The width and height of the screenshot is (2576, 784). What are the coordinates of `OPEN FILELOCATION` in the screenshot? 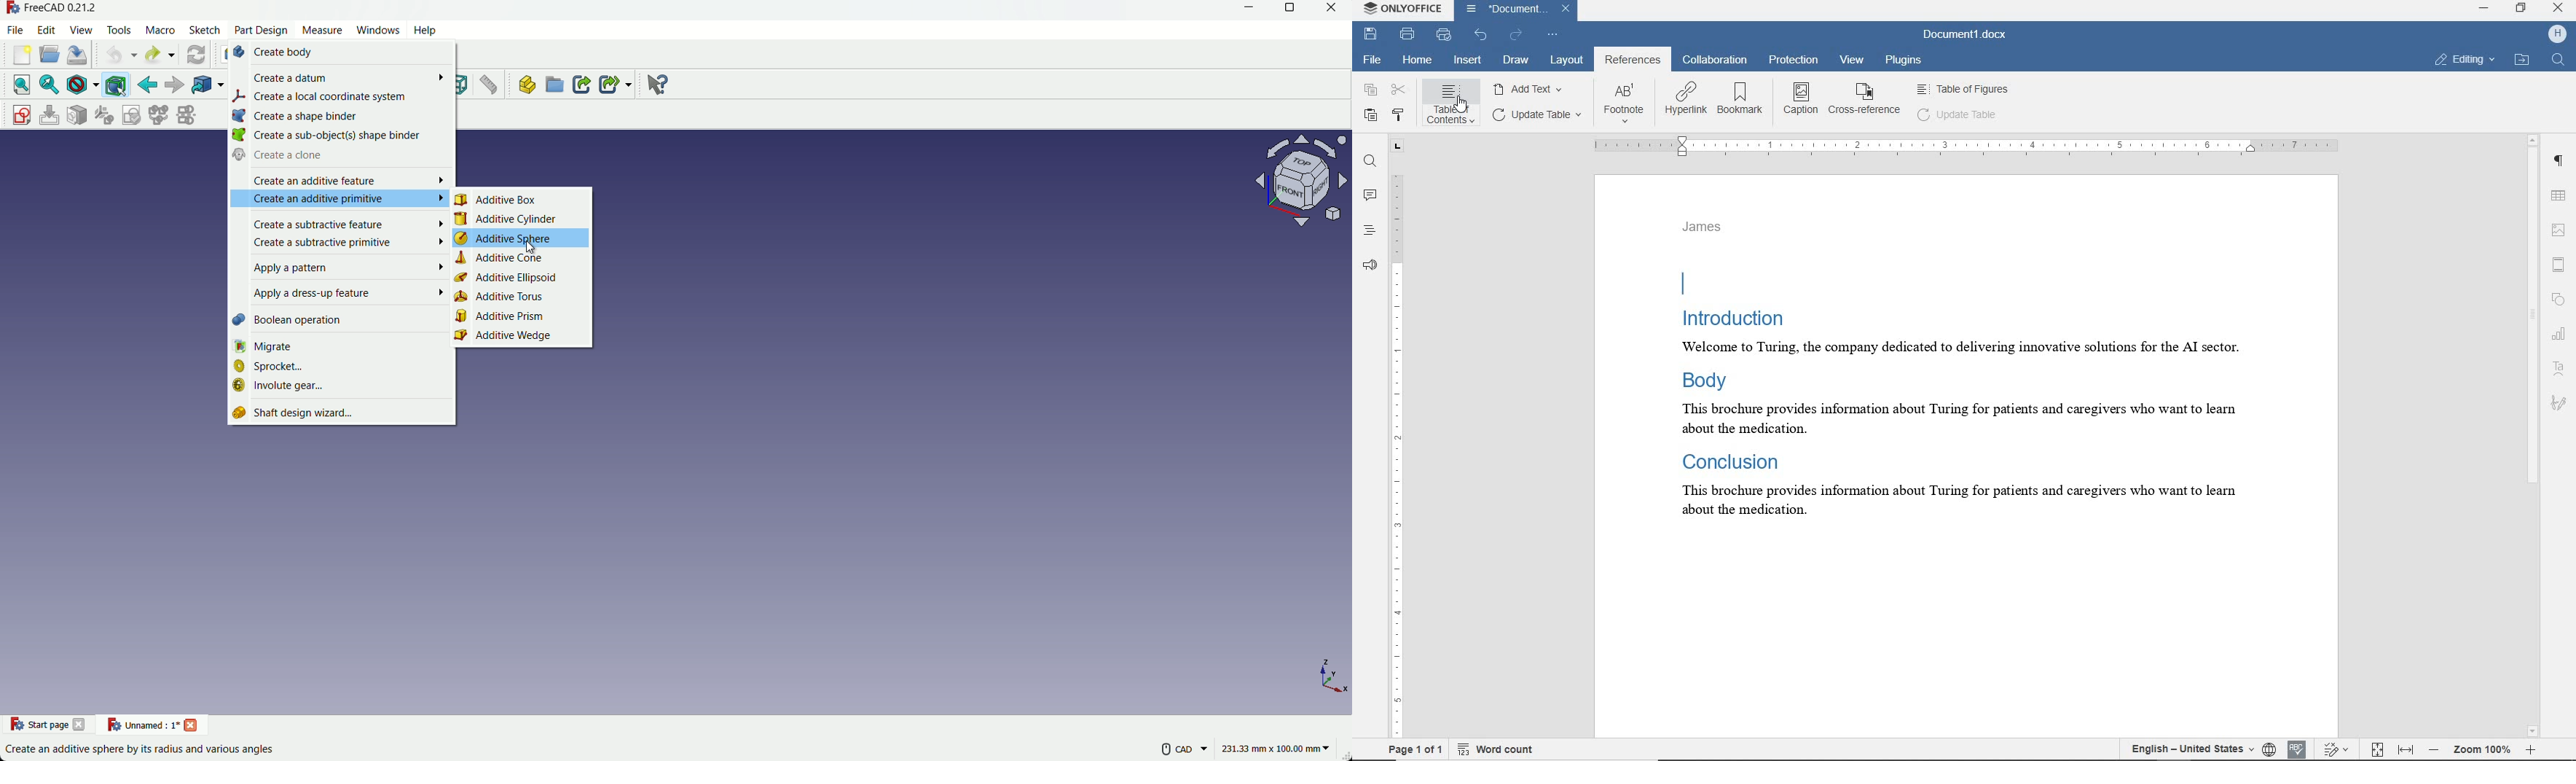 It's located at (2520, 61).